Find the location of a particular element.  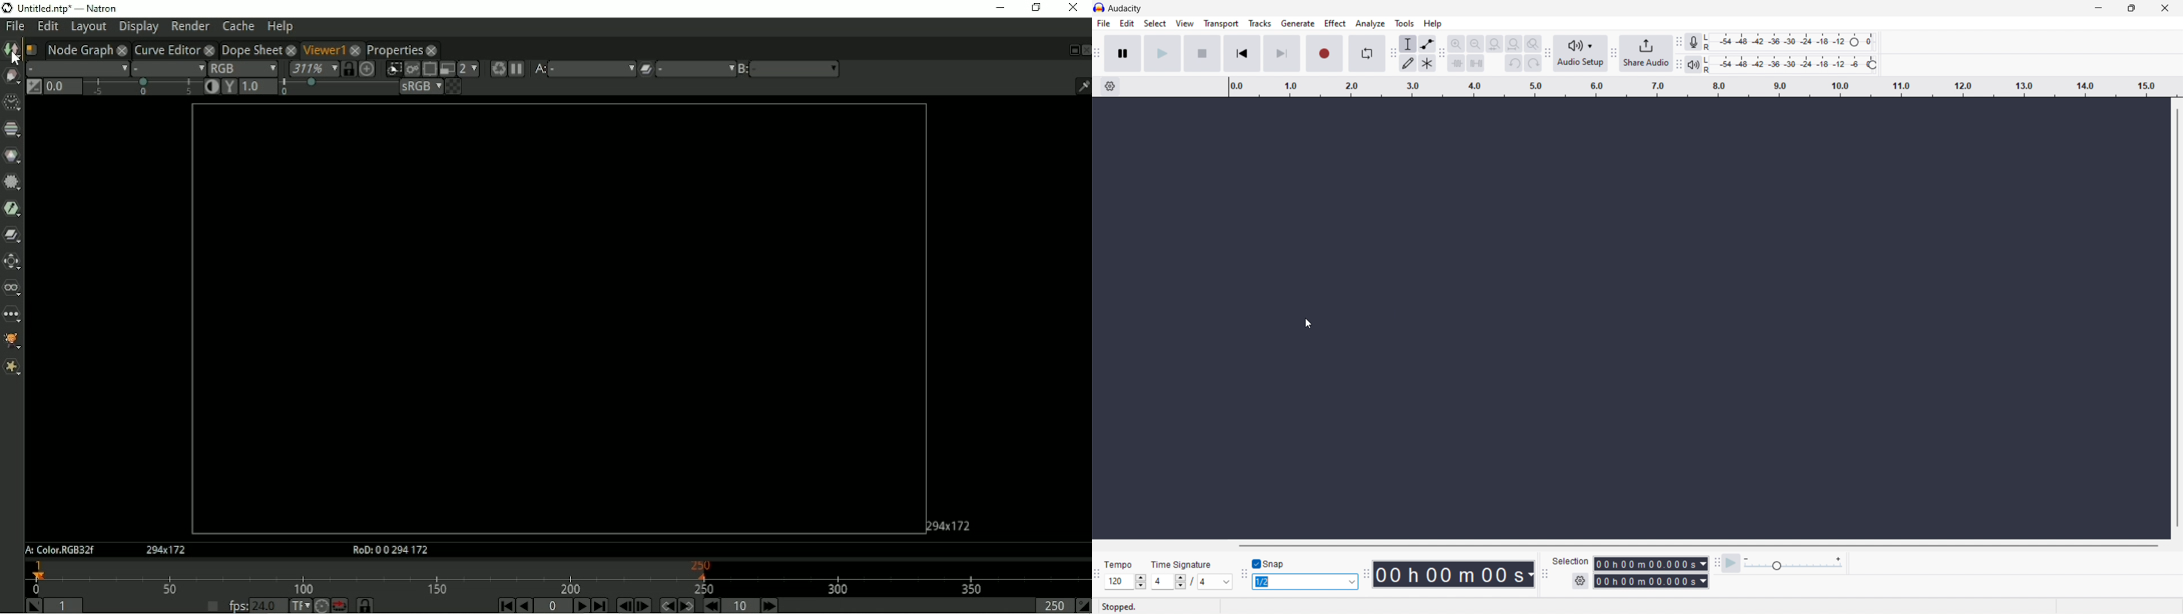

set tempo is located at coordinates (1125, 582).